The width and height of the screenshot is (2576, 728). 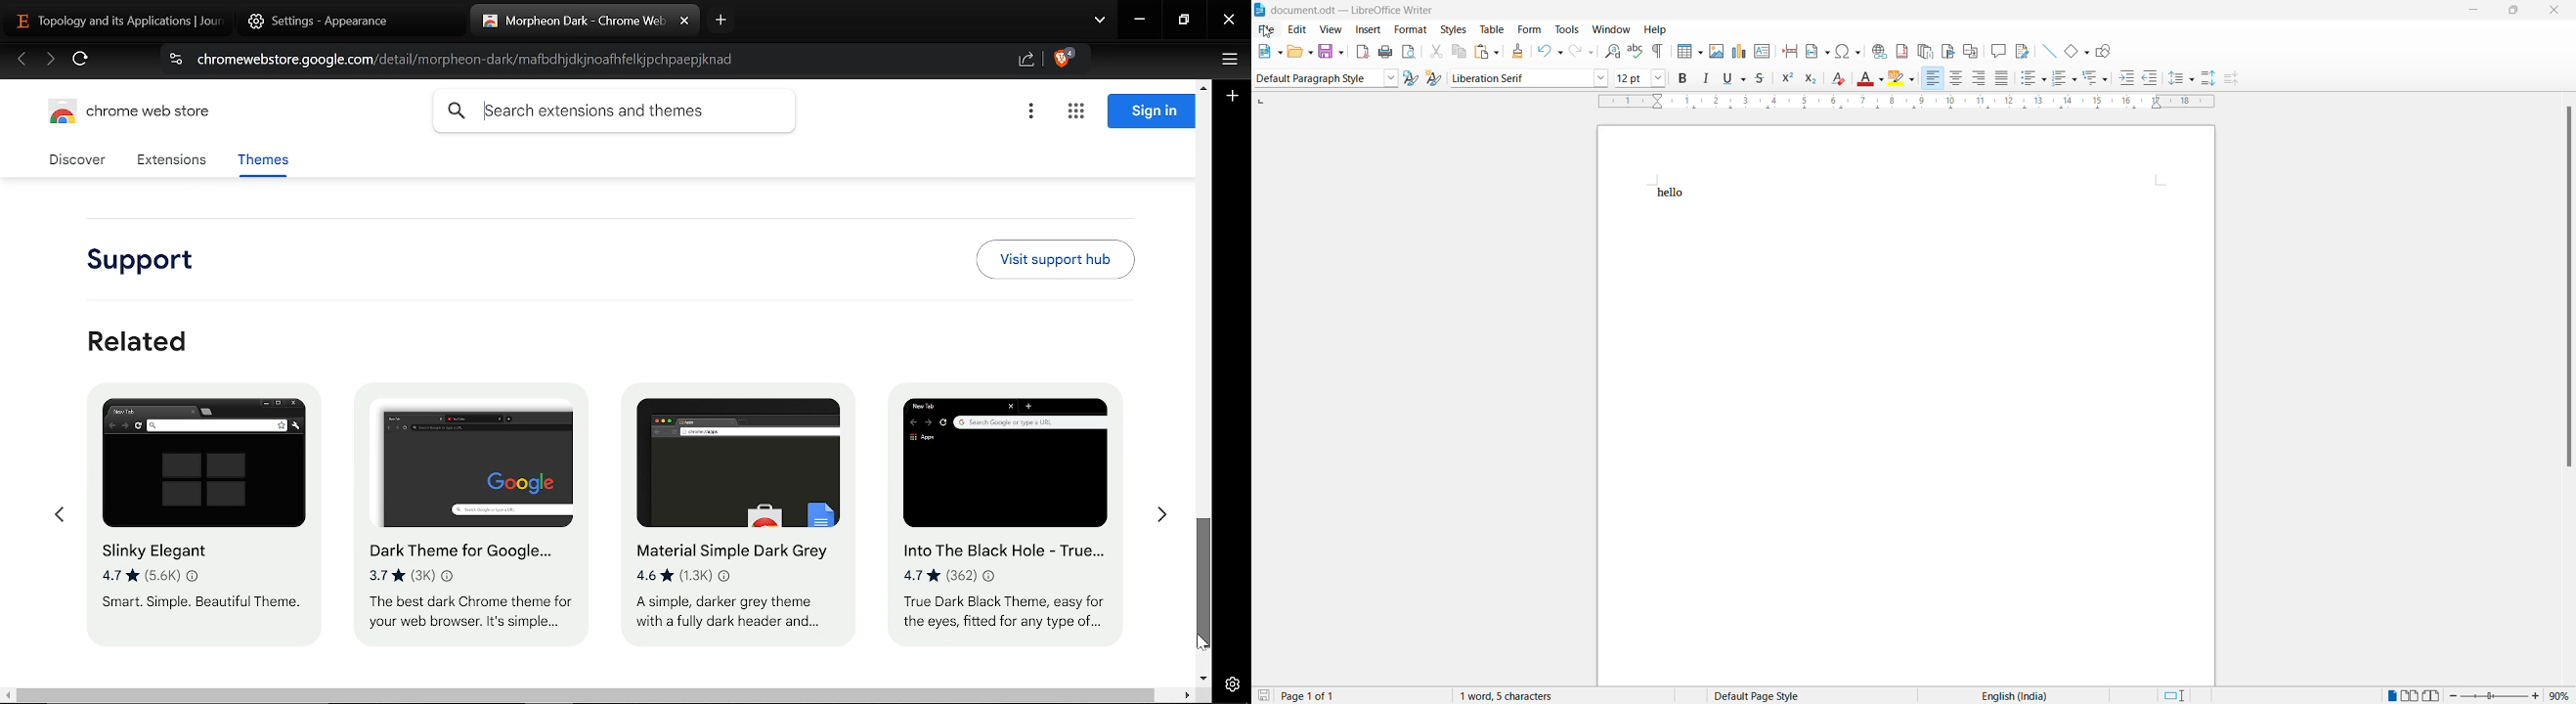 What do you see at coordinates (1161, 520) in the screenshot?
I see `Go right` at bounding box center [1161, 520].